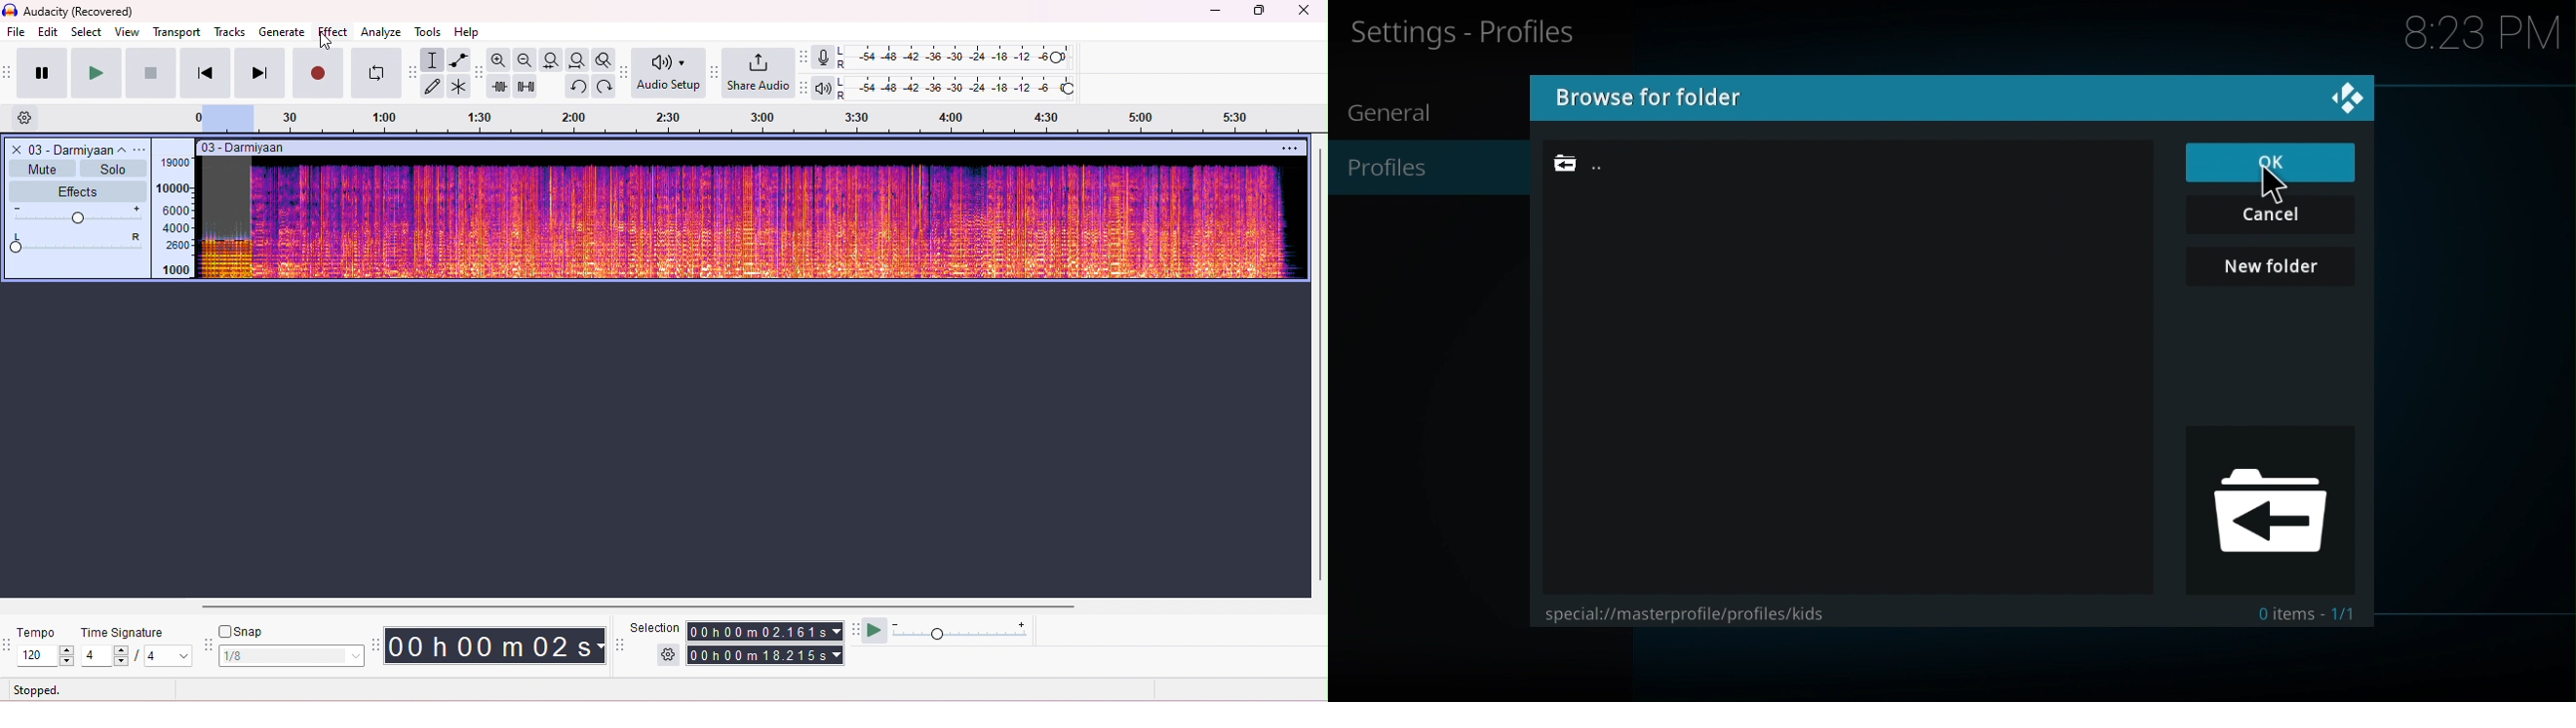  Describe the element at coordinates (412, 73) in the screenshot. I see `tools toolbar` at that location.